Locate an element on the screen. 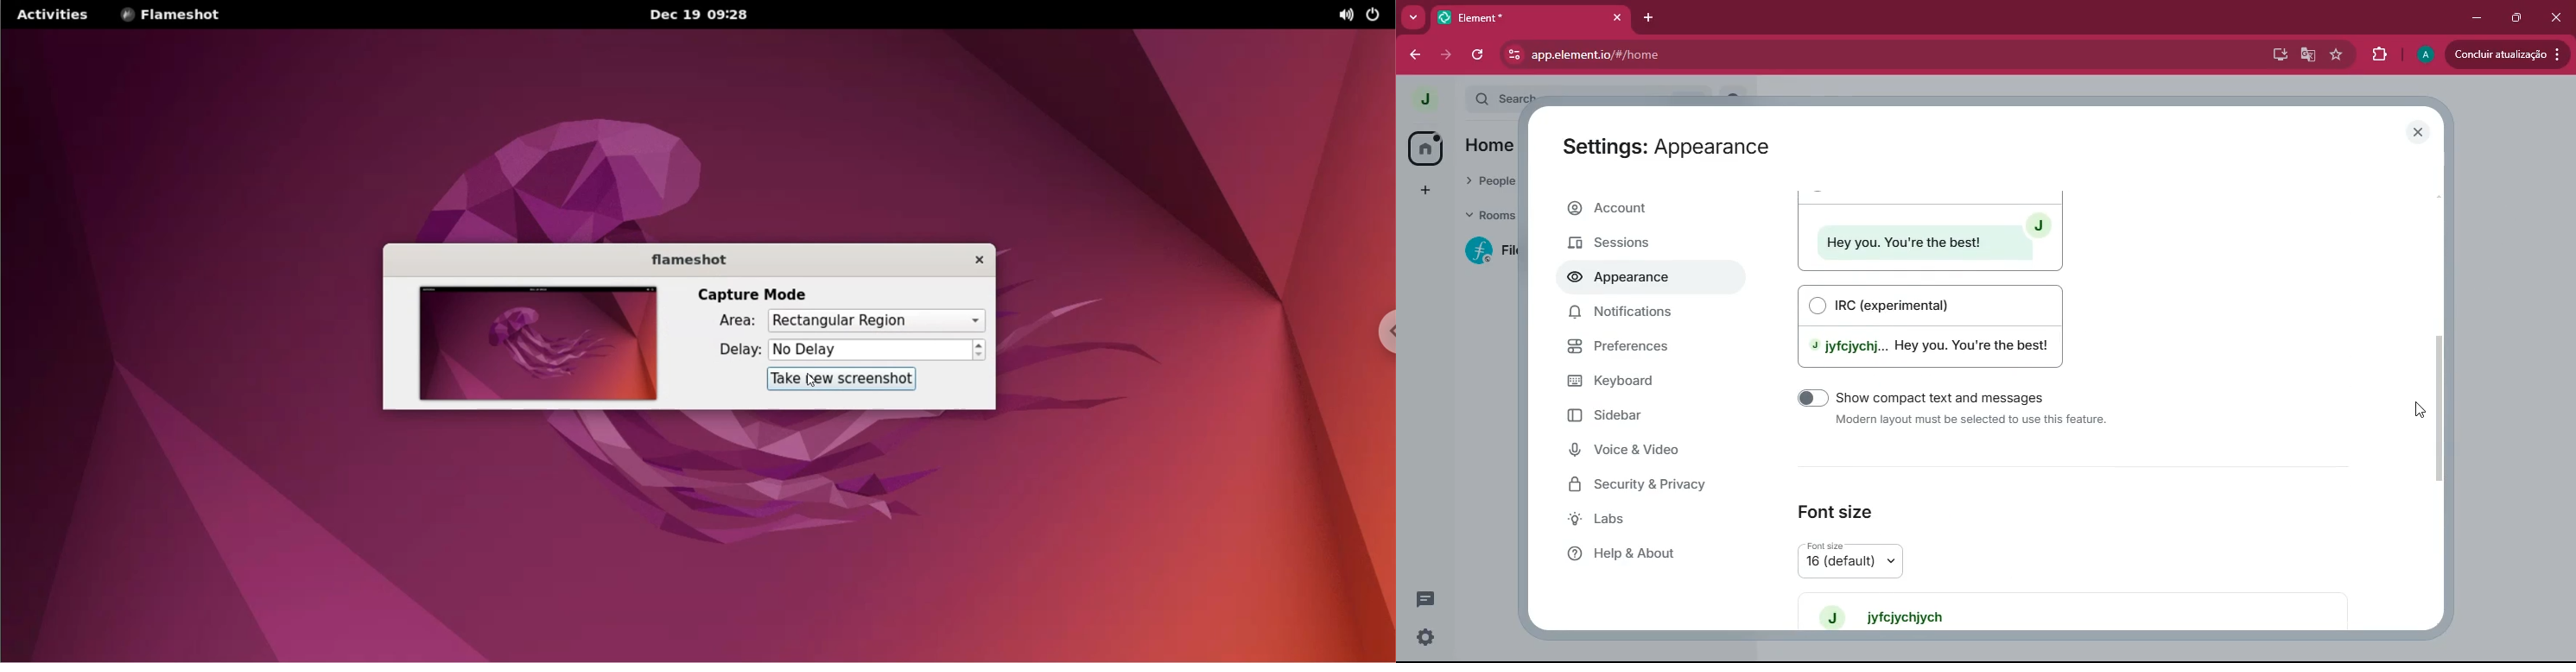 This screenshot has height=672, width=2576. scroll bar is located at coordinates (2447, 407).